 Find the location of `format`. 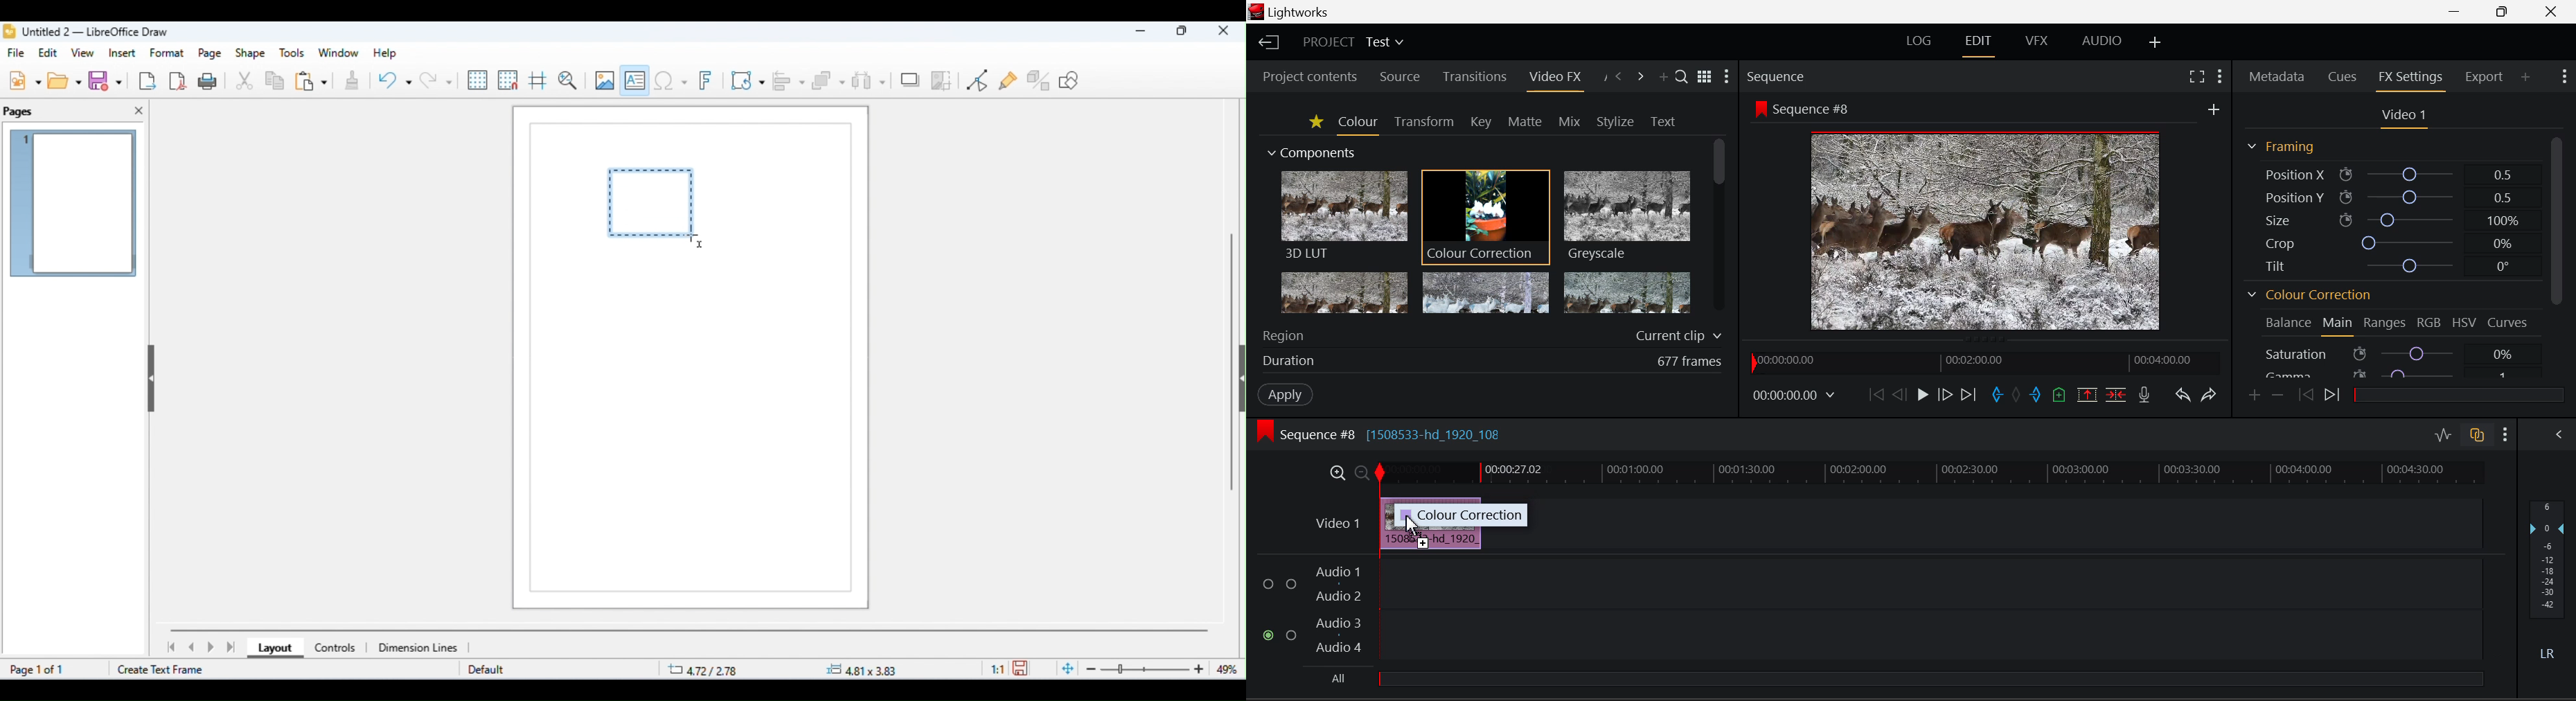

format is located at coordinates (168, 53).